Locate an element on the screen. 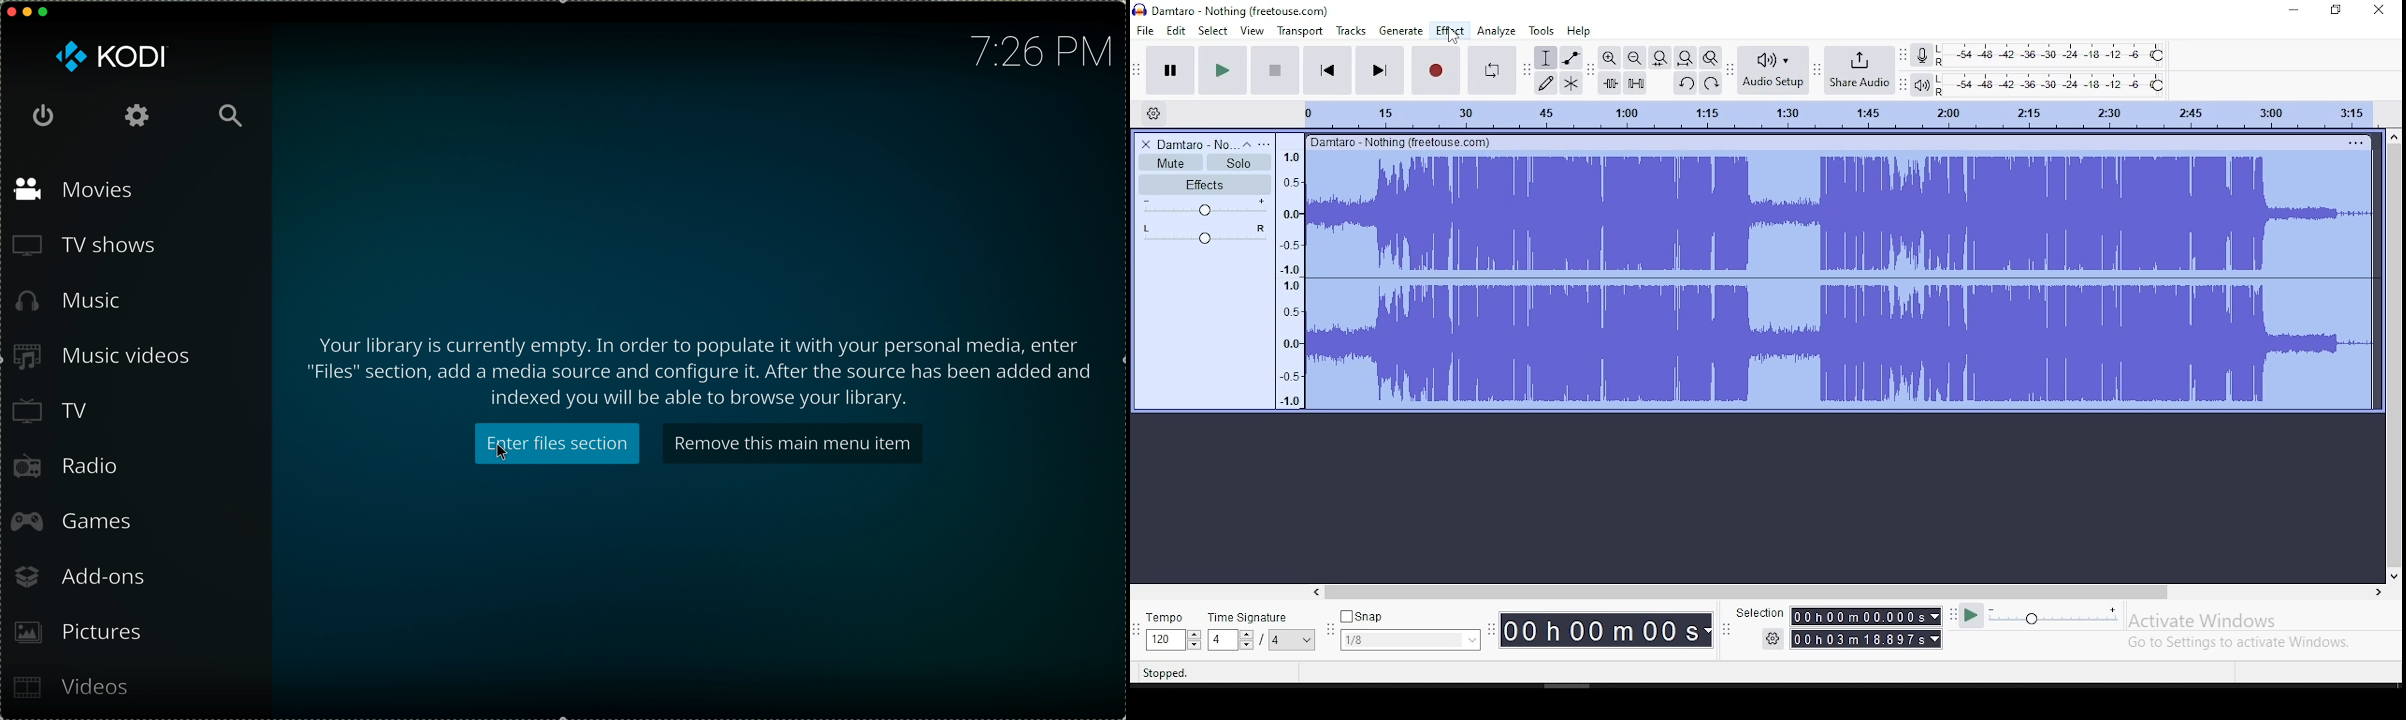 Image resolution: width=2408 pixels, height=728 pixels. games option is located at coordinates (73, 523).